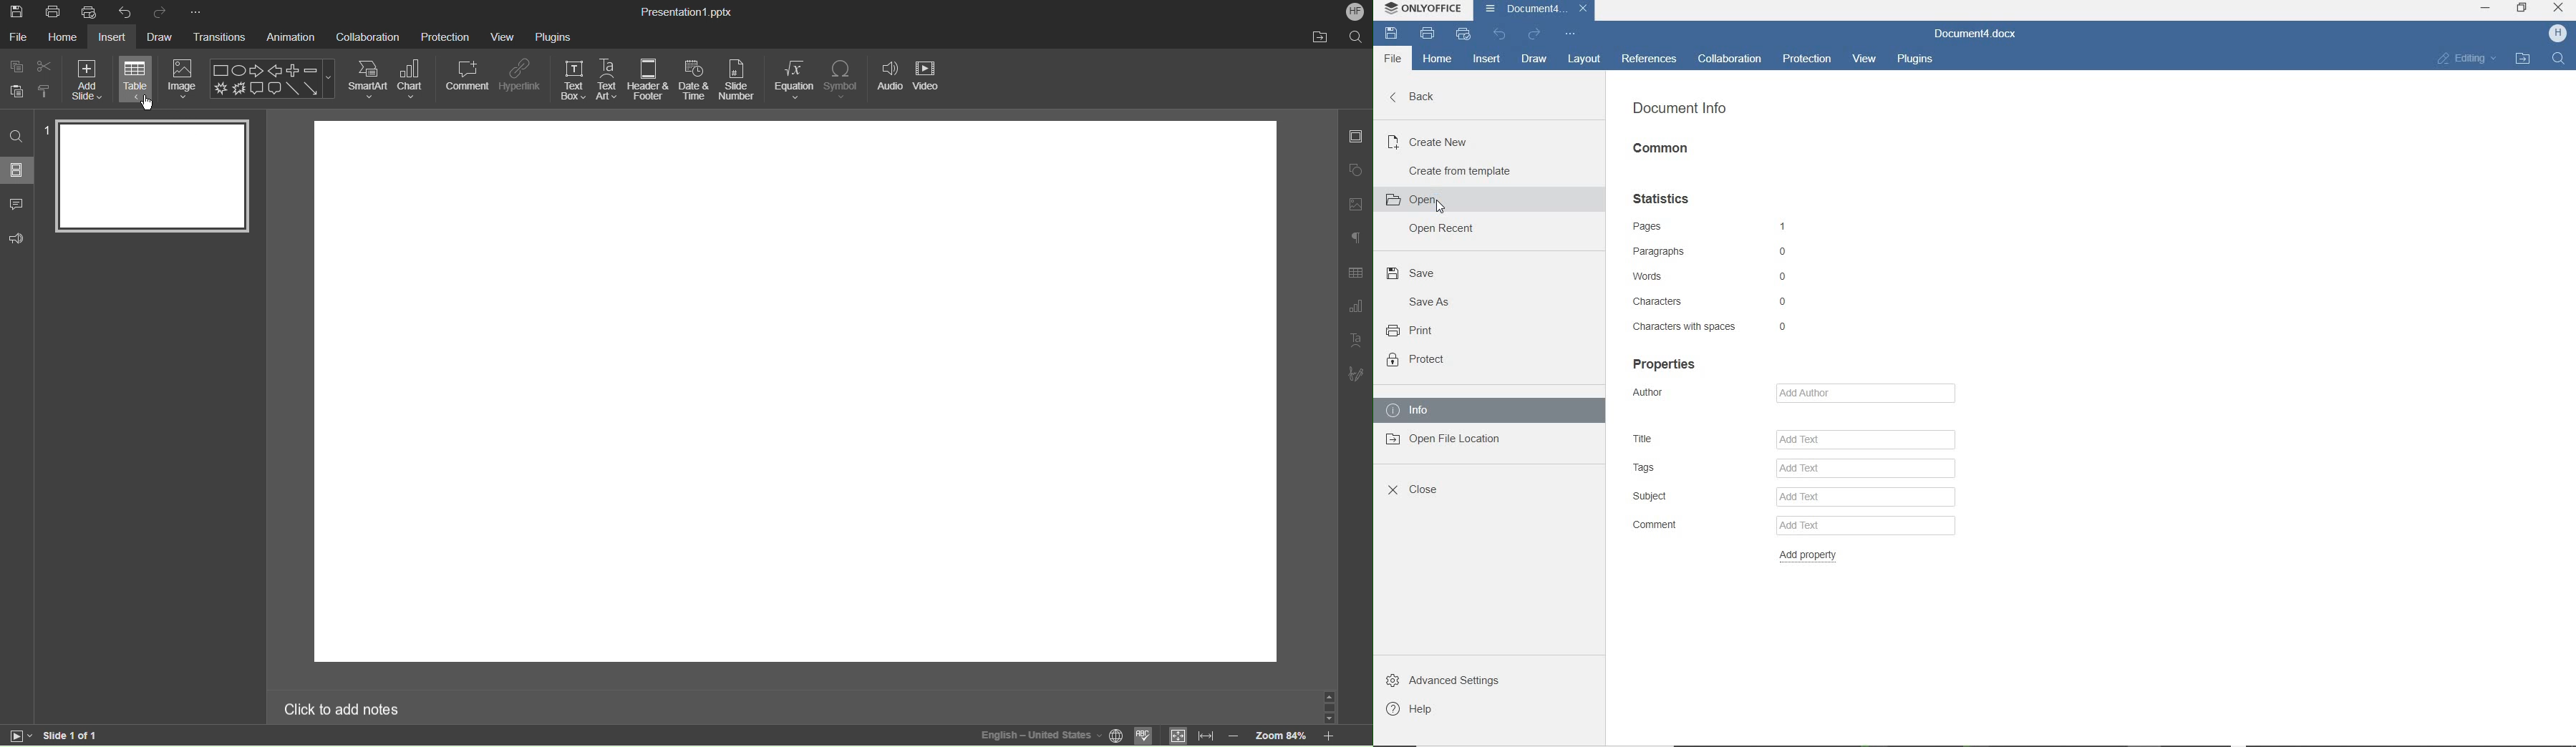 The height and width of the screenshot is (756, 2576). What do you see at coordinates (694, 80) in the screenshot?
I see `Date & Time` at bounding box center [694, 80].